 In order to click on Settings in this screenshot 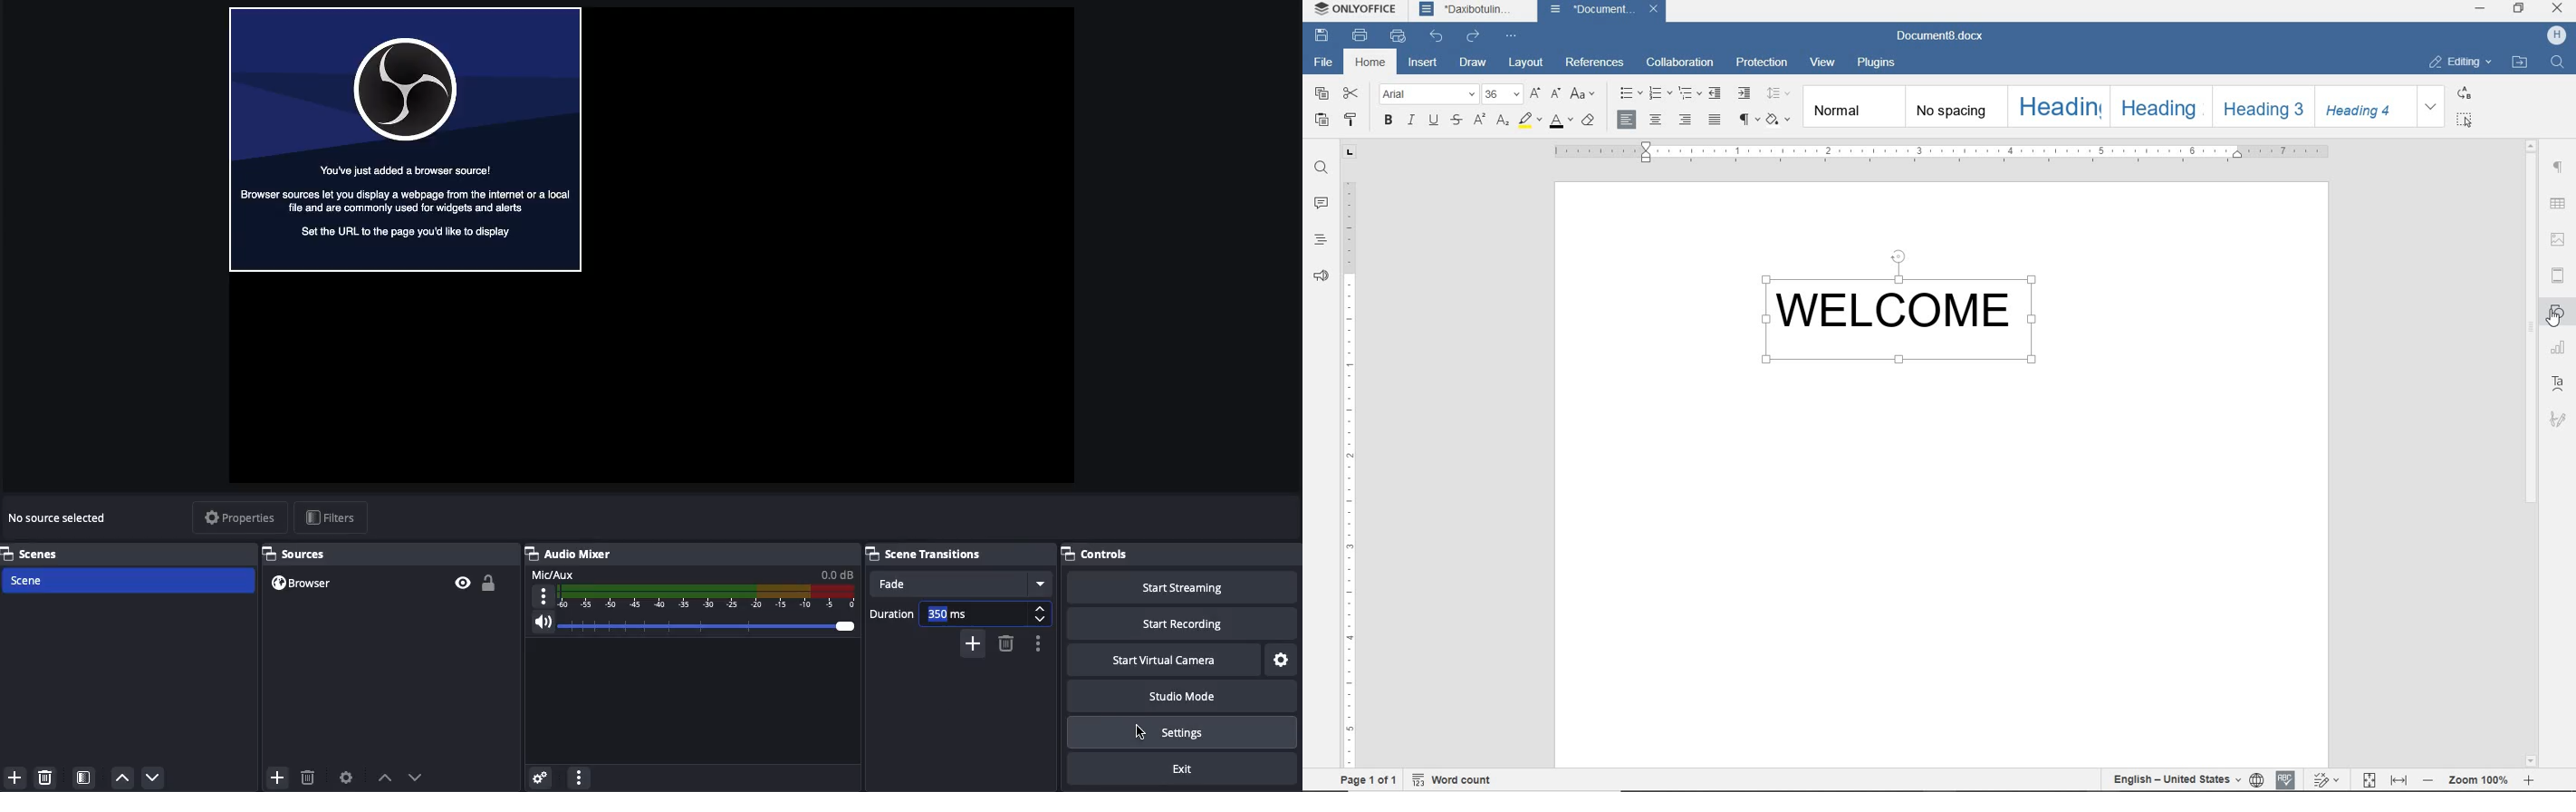, I will do `click(1179, 732)`.